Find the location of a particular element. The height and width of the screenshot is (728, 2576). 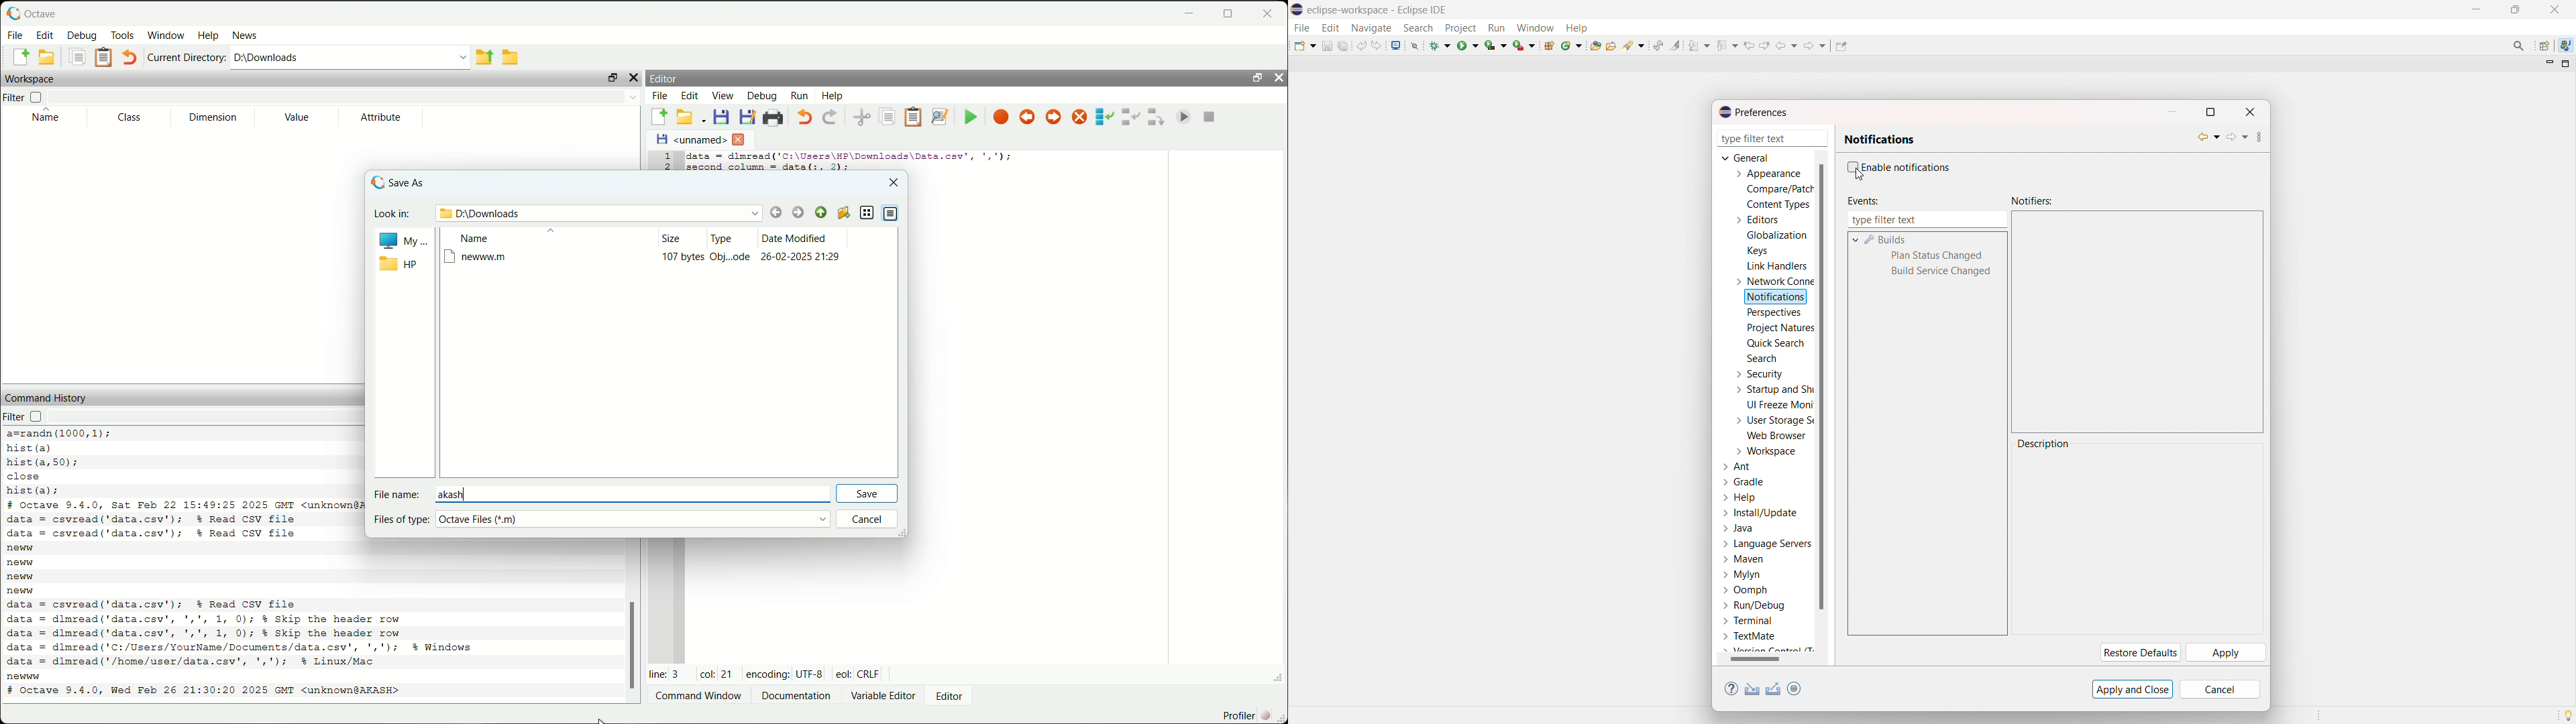

java is located at coordinates (1739, 529).